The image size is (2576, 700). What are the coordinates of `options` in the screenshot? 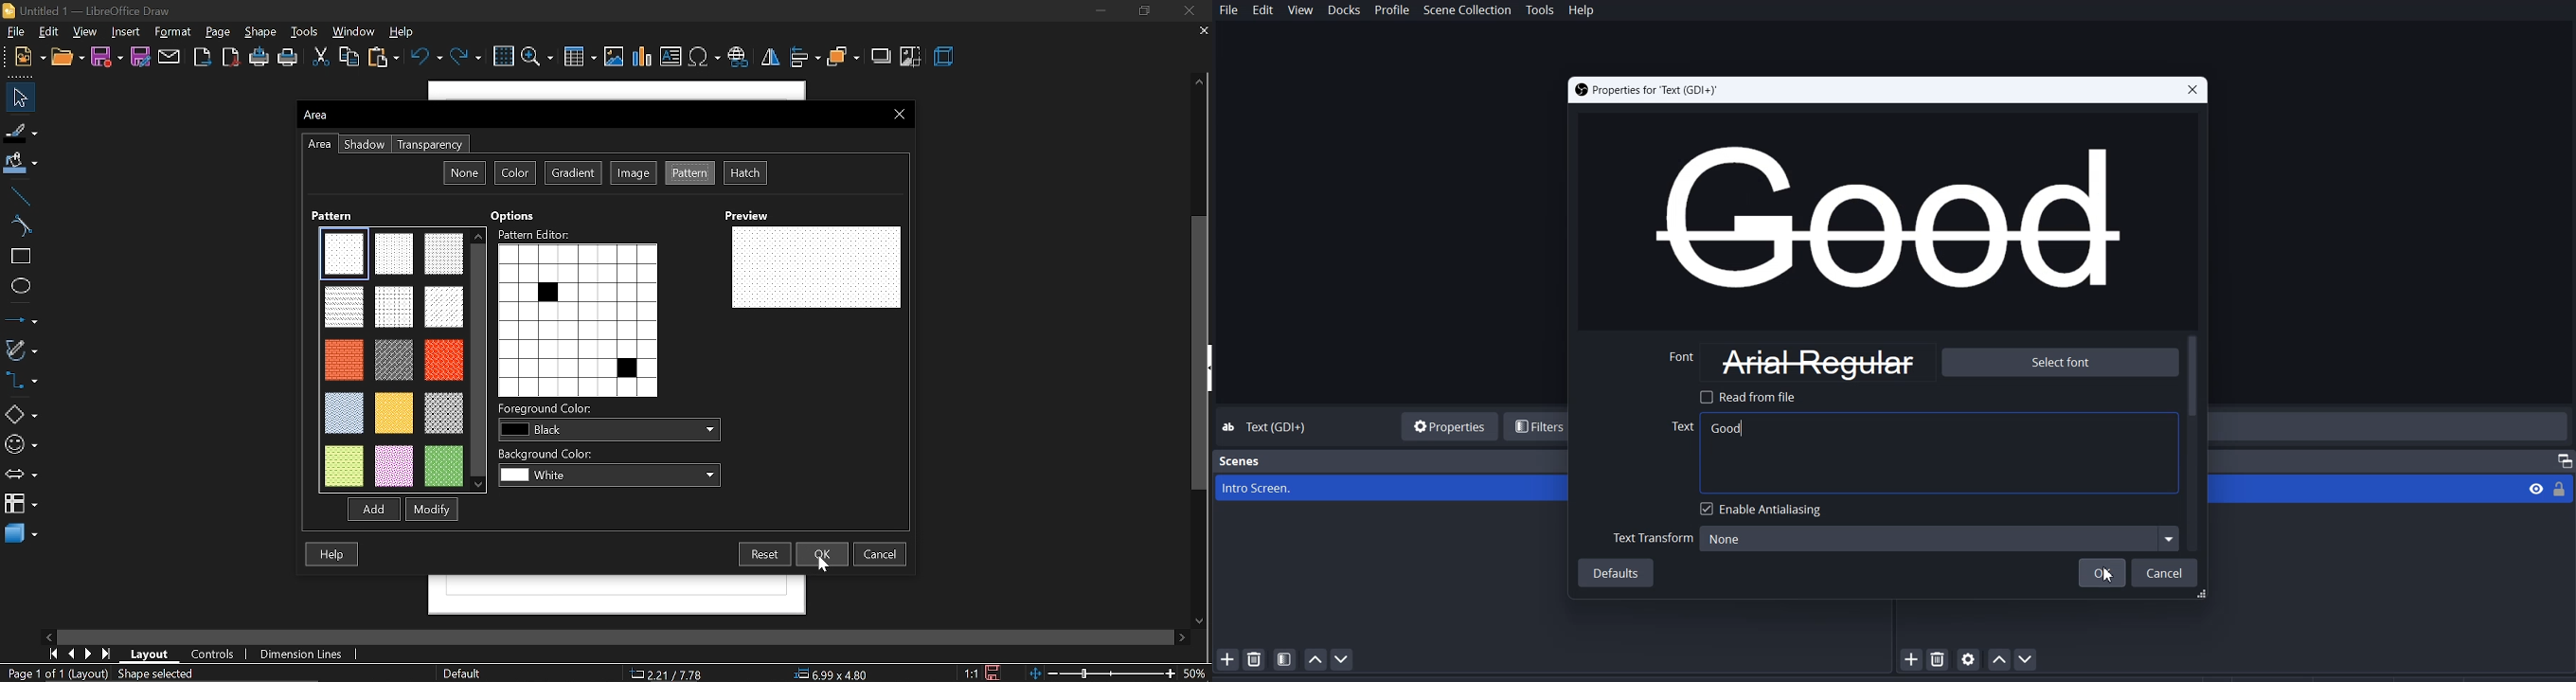 It's located at (517, 213).